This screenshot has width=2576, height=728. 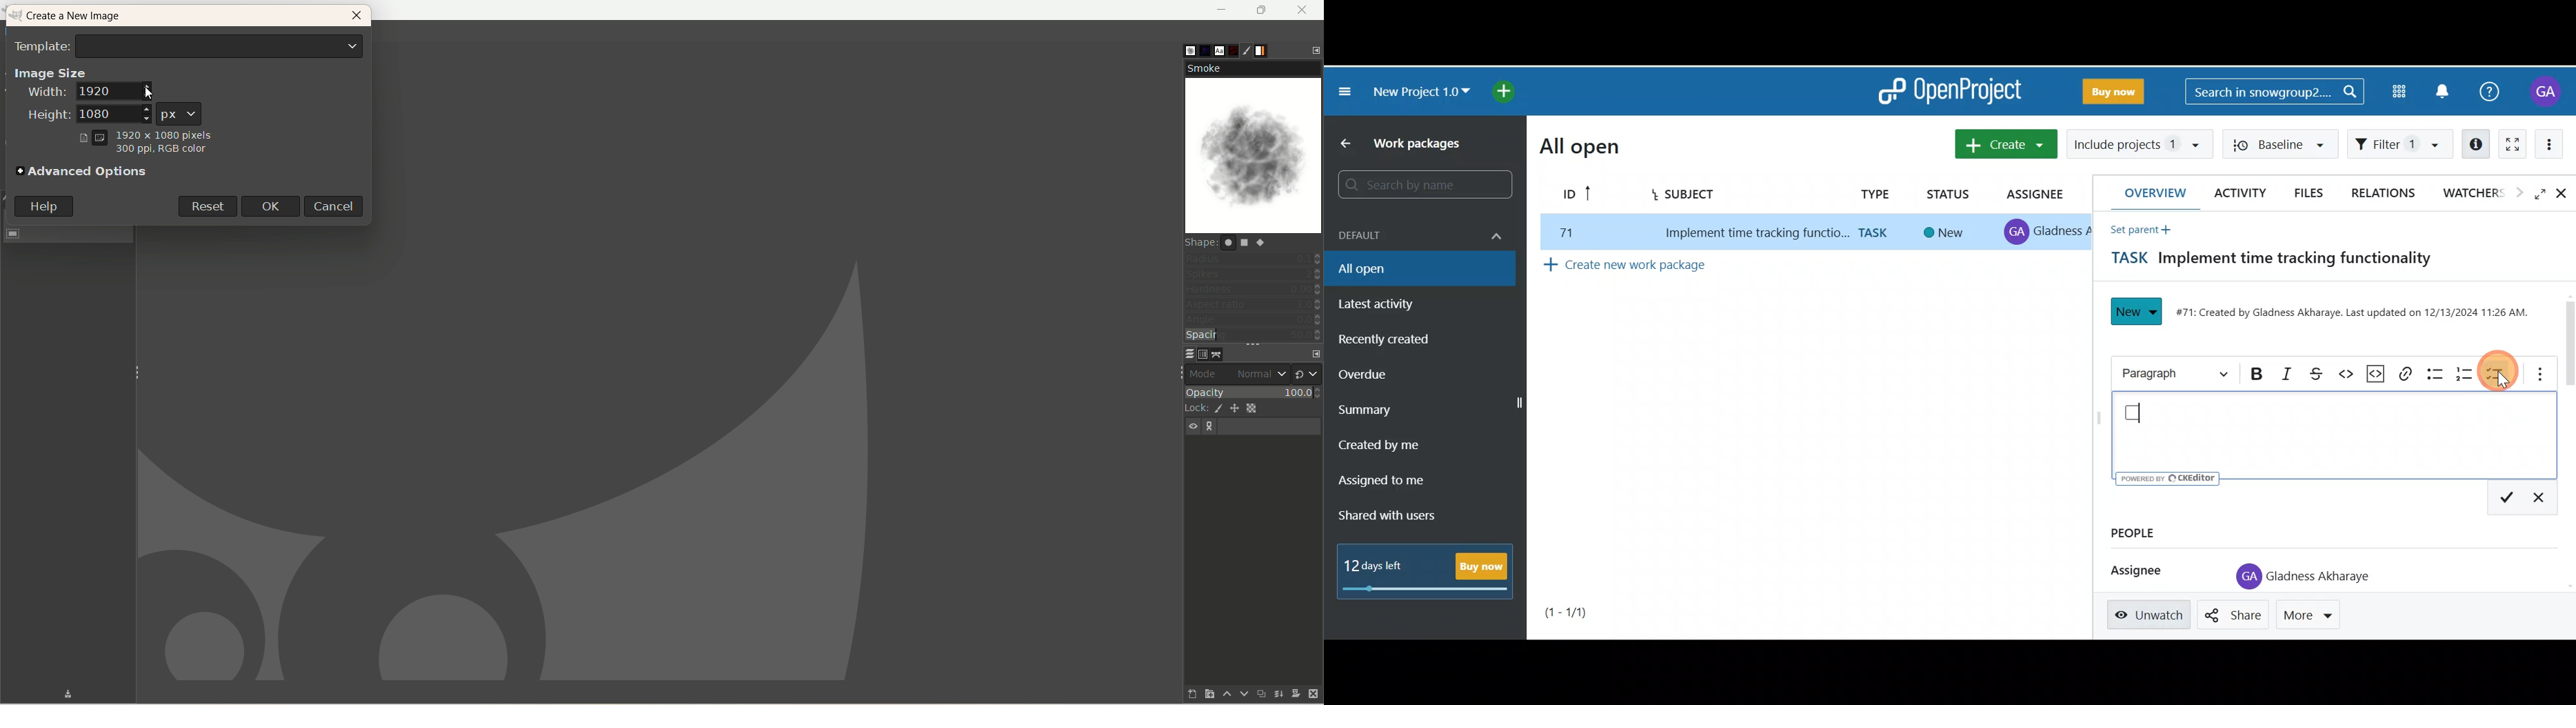 I want to click on profile icon, so click(x=2241, y=577).